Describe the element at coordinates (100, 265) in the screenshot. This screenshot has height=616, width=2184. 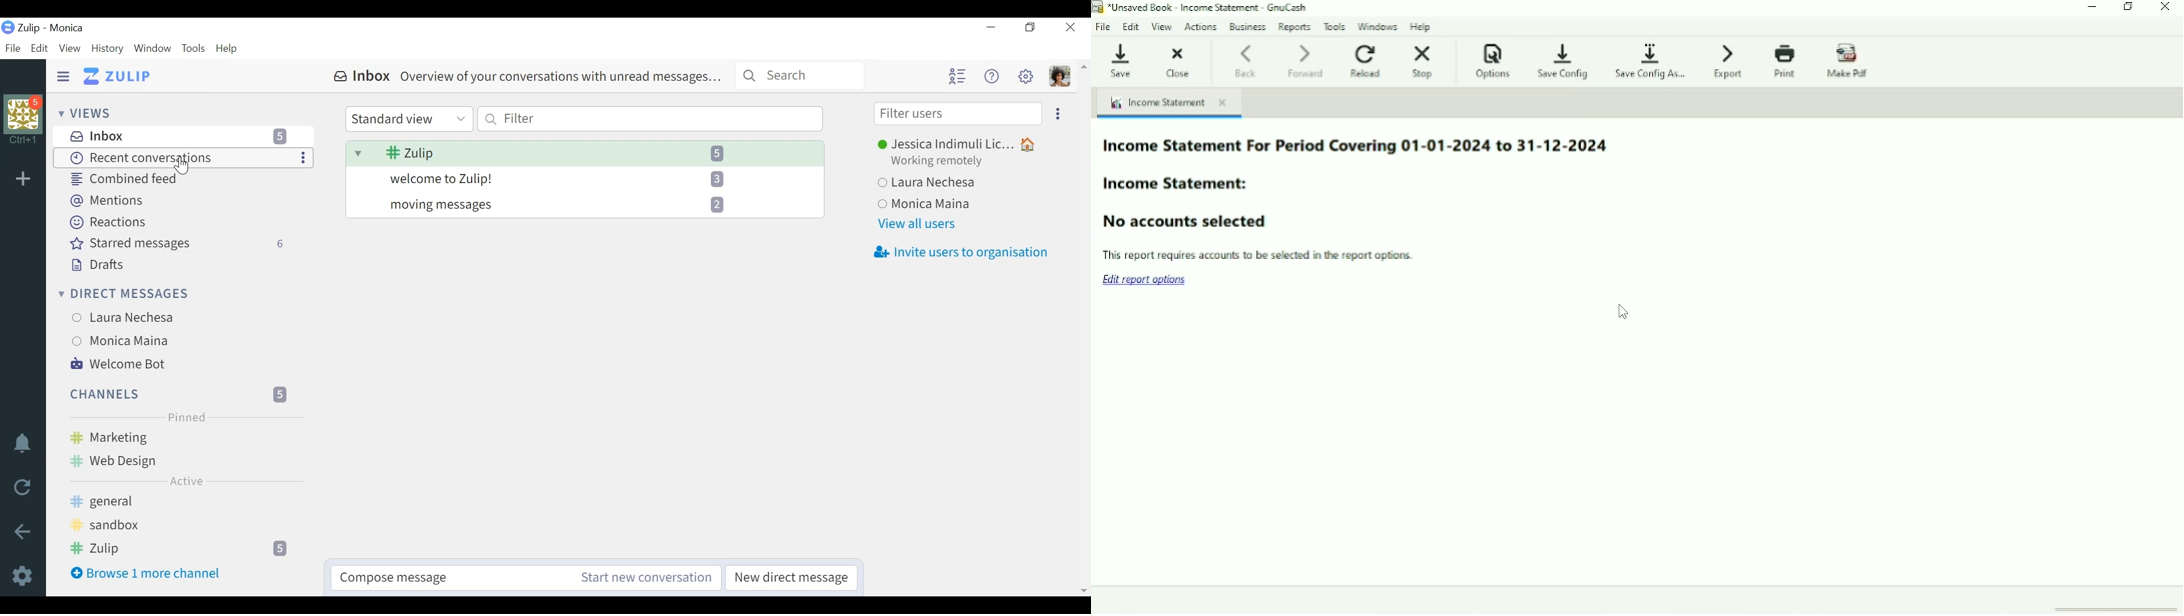
I see `Drafts` at that location.